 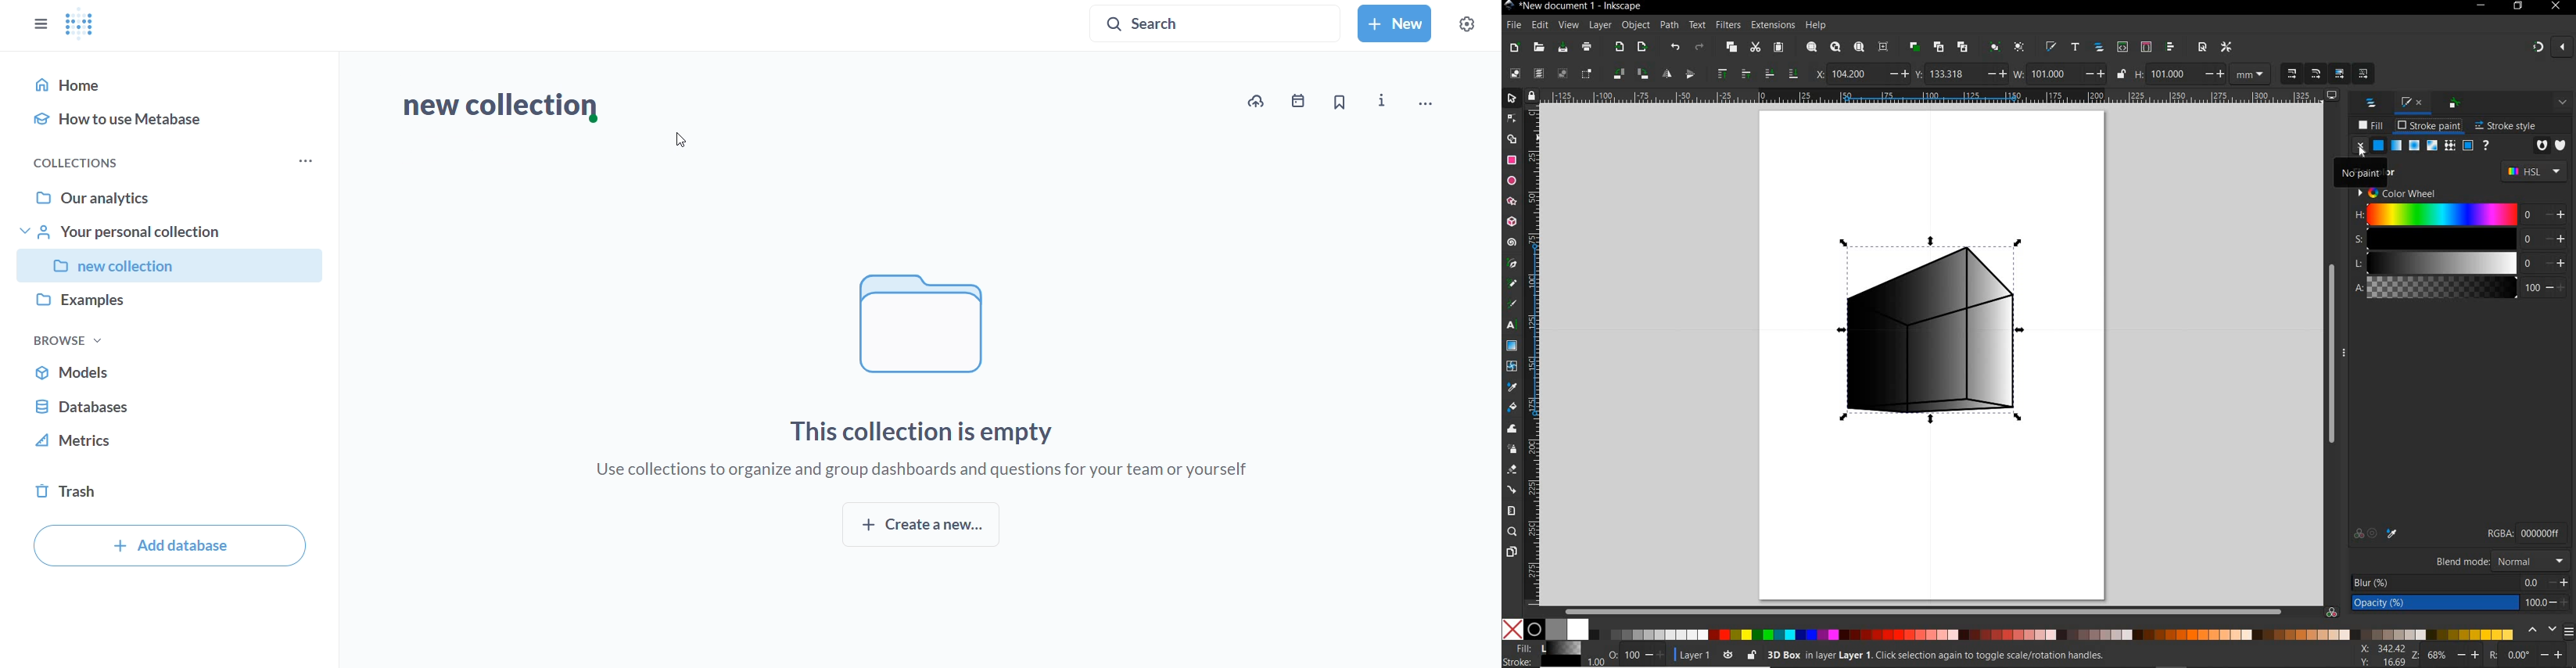 What do you see at coordinates (1780, 48) in the screenshot?
I see `PASTE` at bounding box center [1780, 48].